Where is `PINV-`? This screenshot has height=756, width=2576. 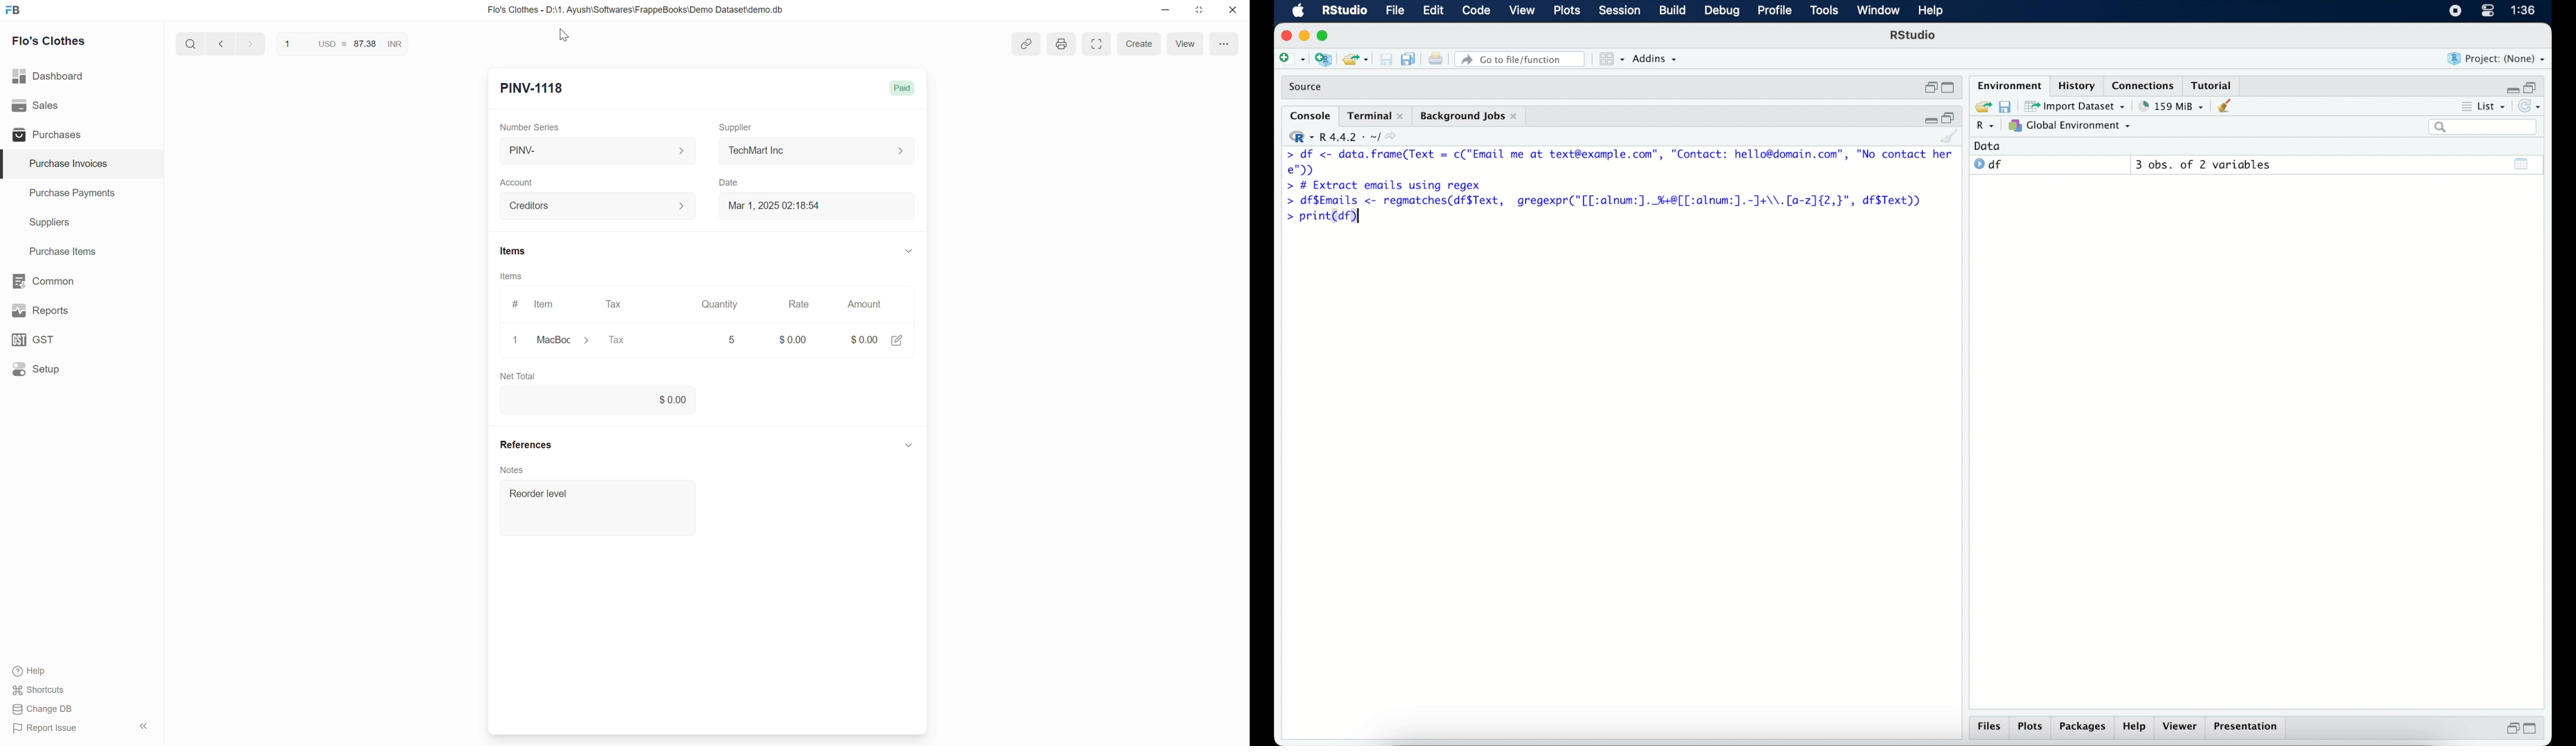 PINV- is located at coordinates (597, 151).